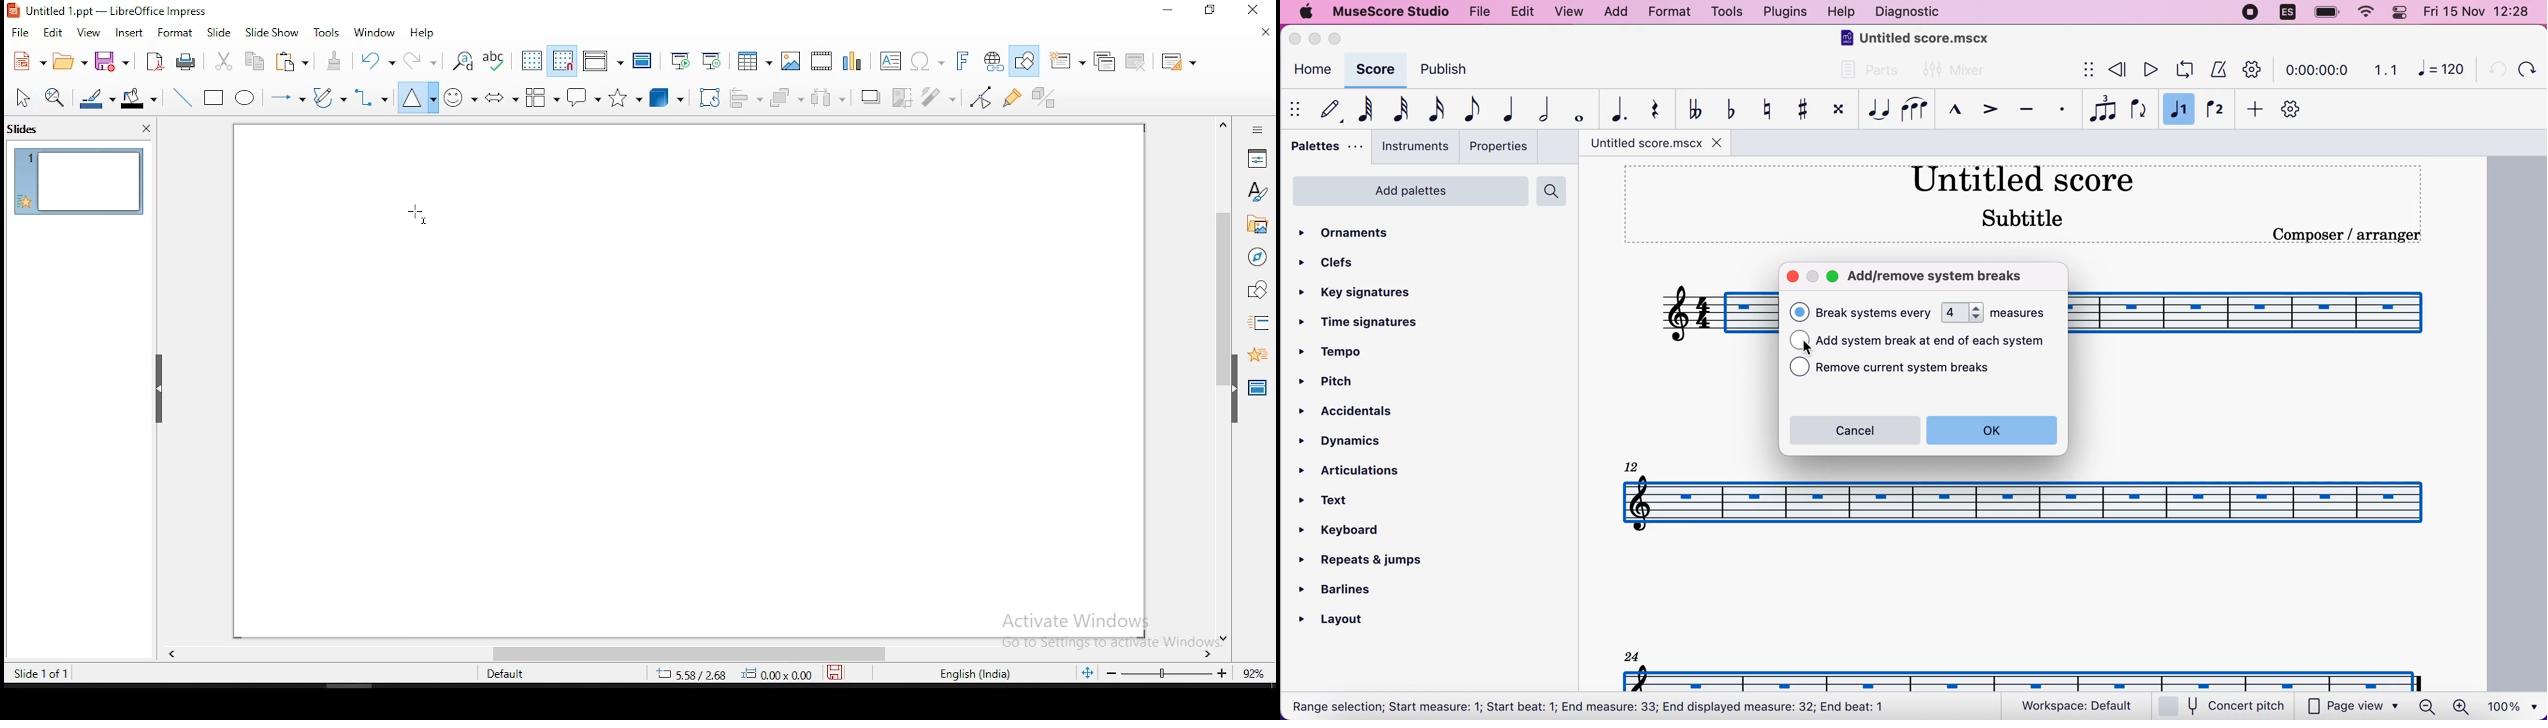  Describe the element at coordinates (790, 59) in the screenshot. I see `images` at that location.